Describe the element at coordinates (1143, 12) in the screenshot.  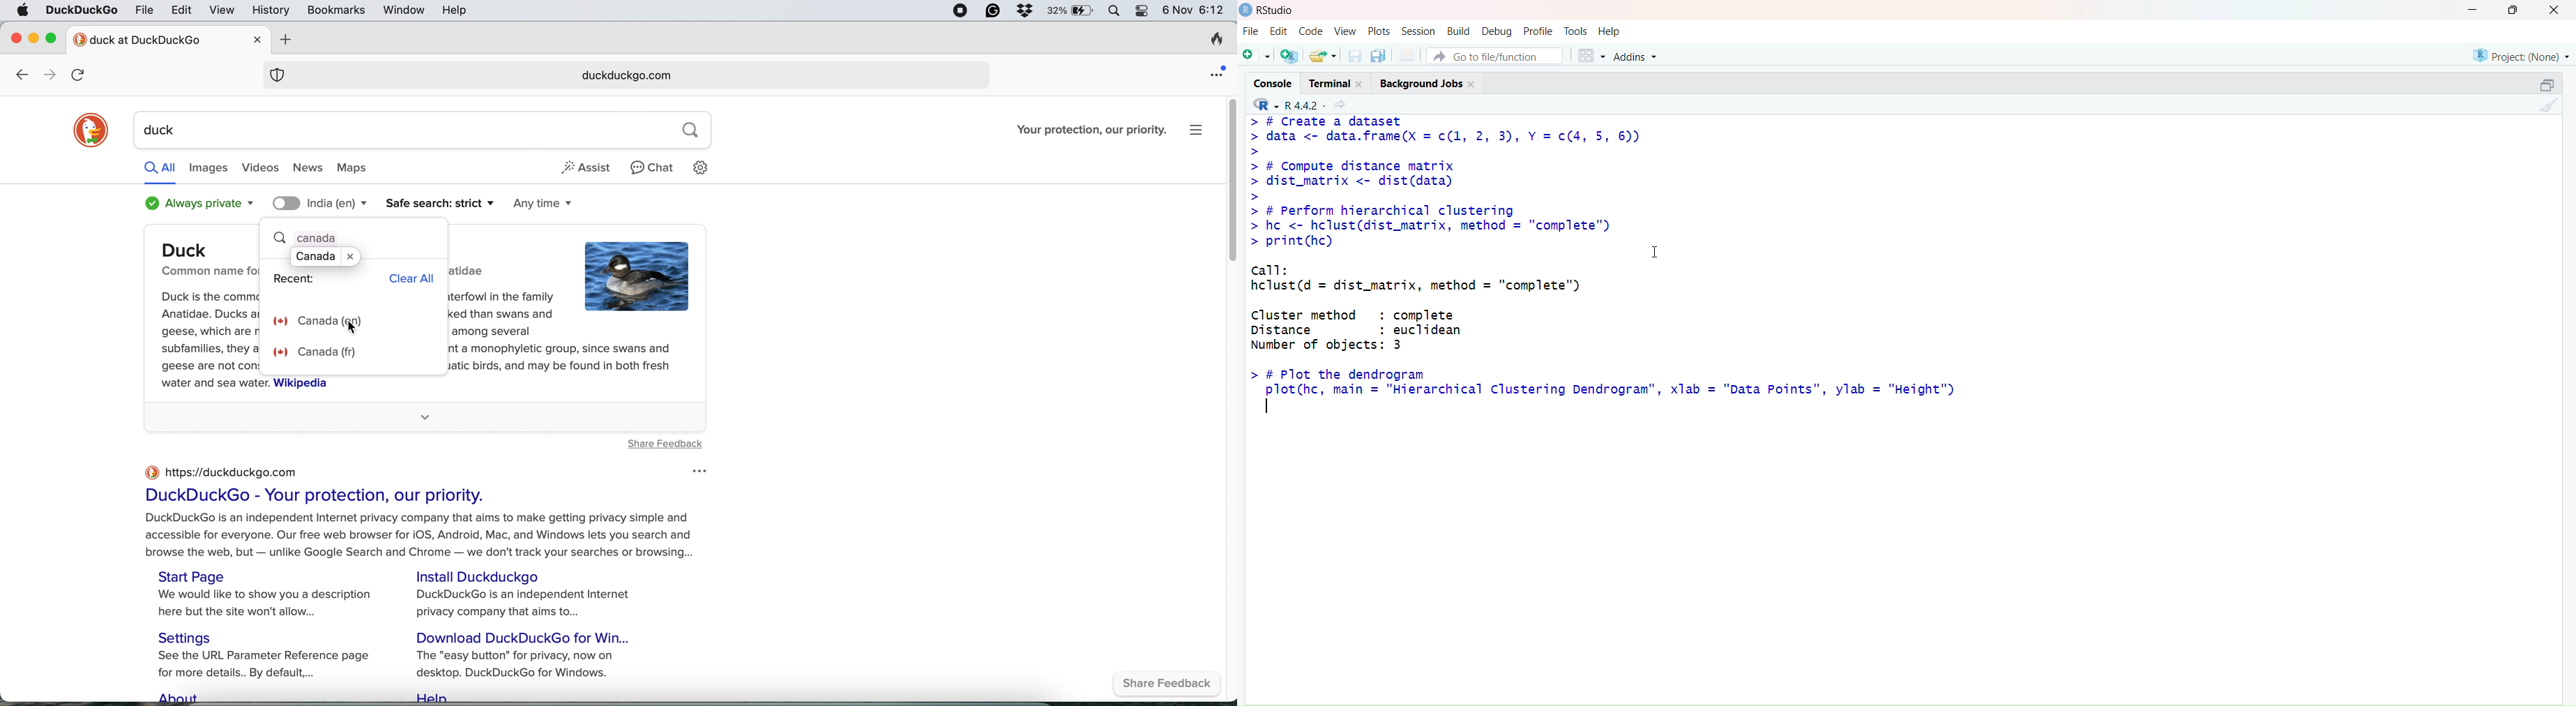
I see `control center` at that location.